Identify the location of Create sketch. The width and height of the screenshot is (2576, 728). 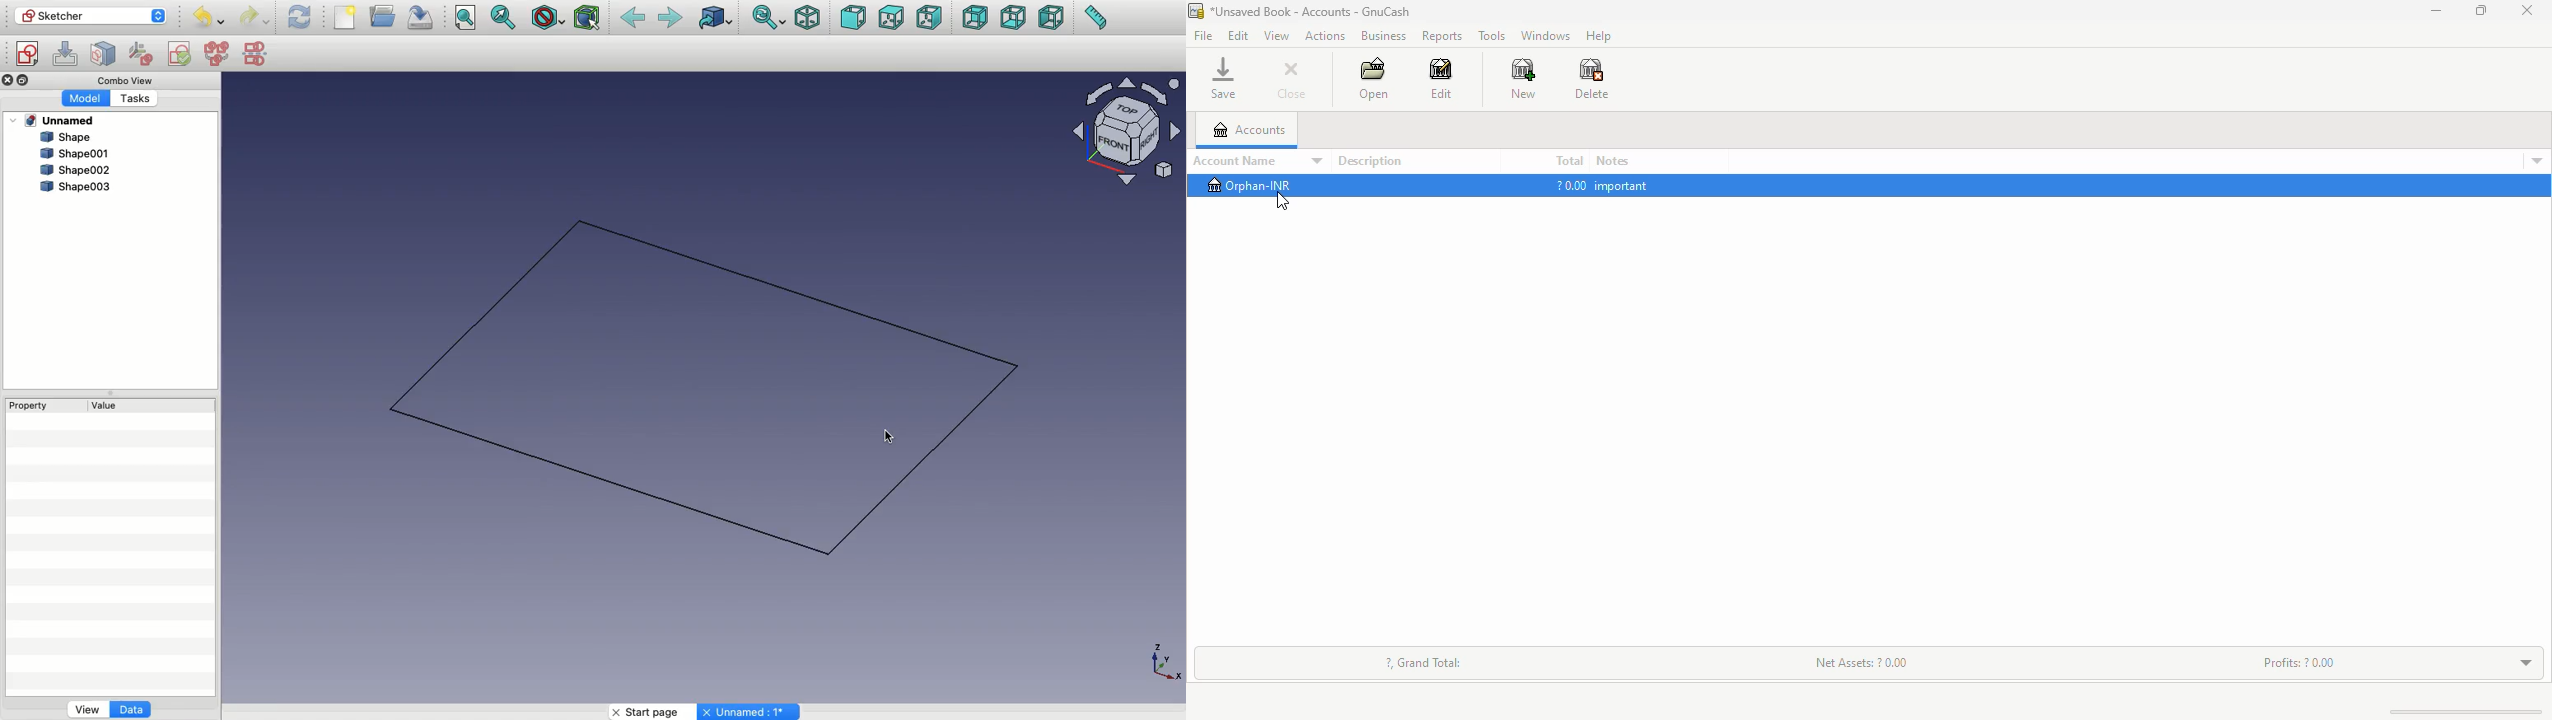
(27, 54).